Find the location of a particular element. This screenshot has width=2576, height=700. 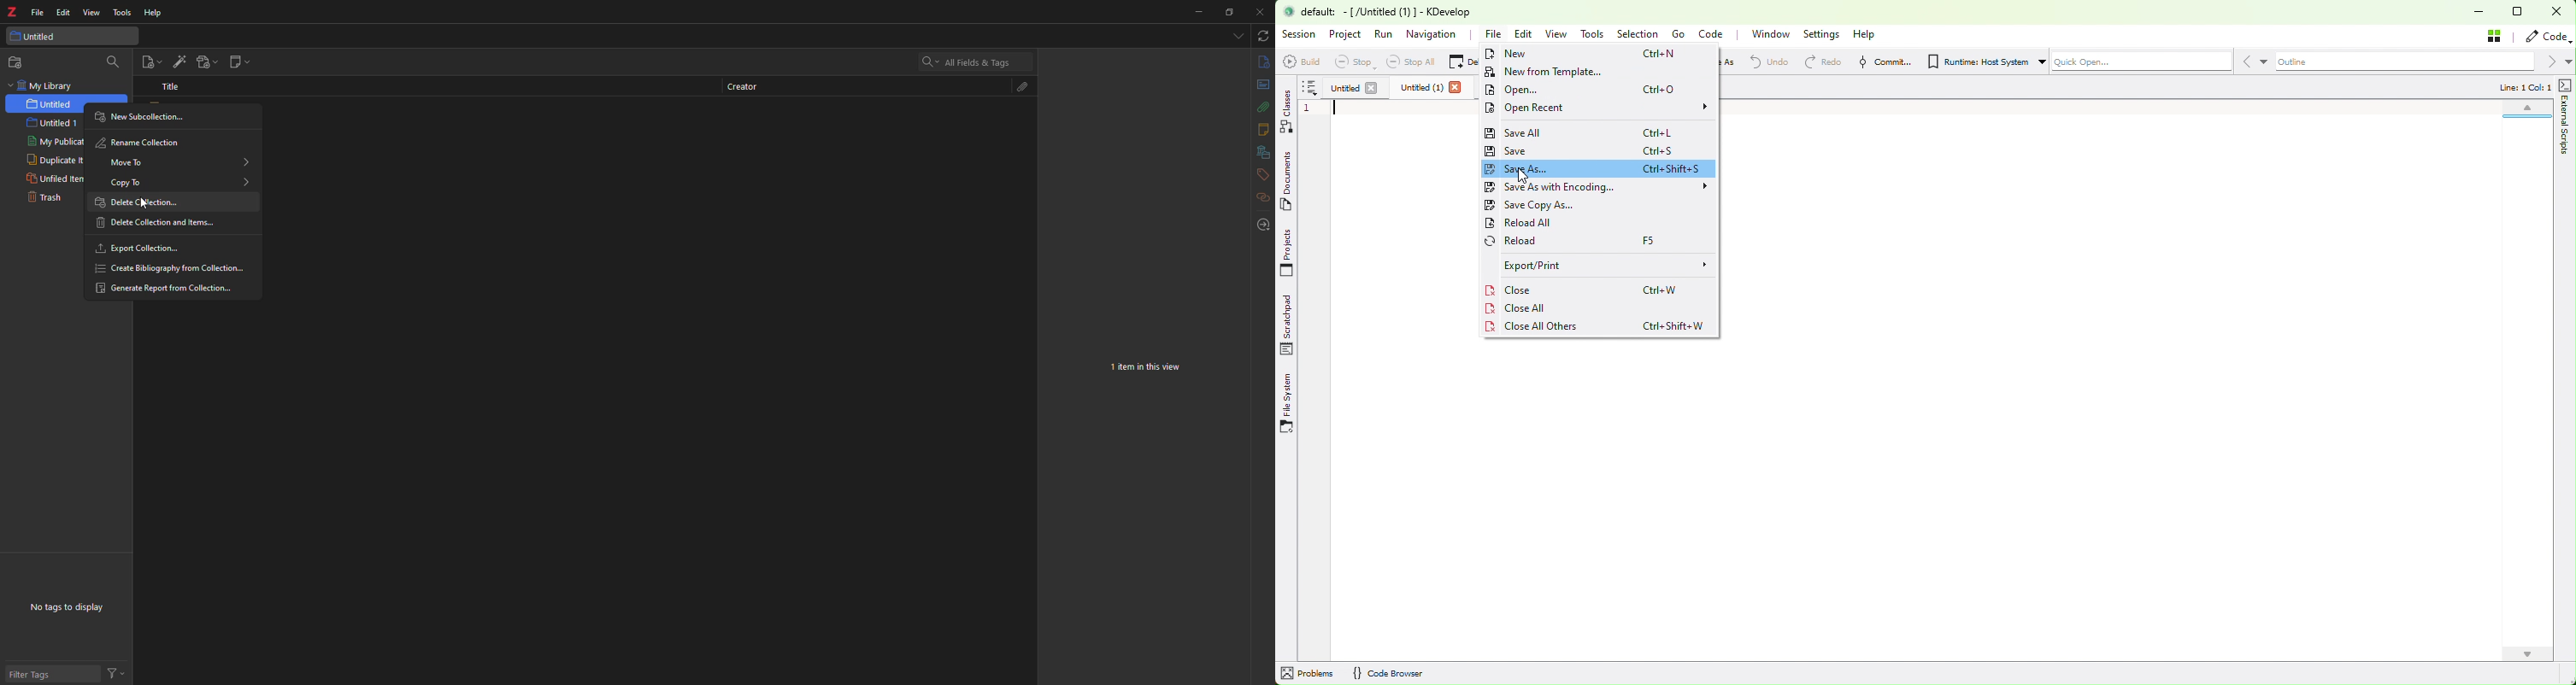

tools is located at coordinates (123, 13).